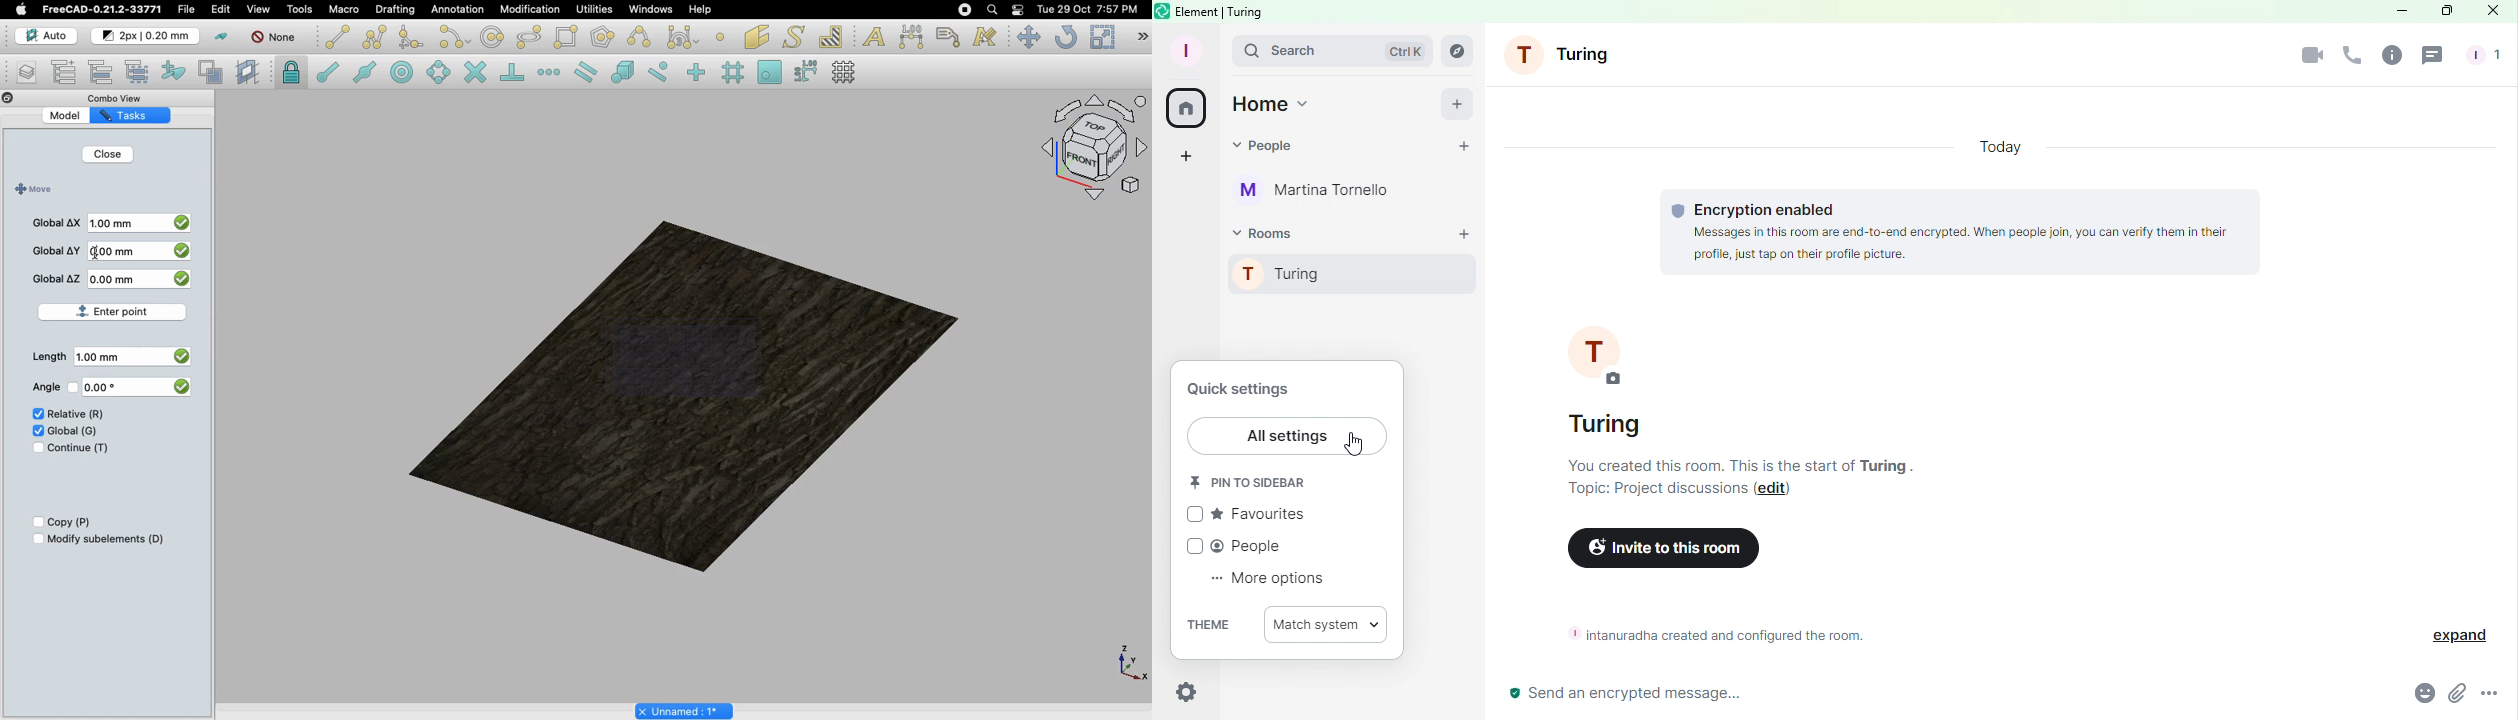 This screenshot has height=728, width=2520. Describe the element at coordinates (8, 99) in the screenshot. I see `Close` at that location.